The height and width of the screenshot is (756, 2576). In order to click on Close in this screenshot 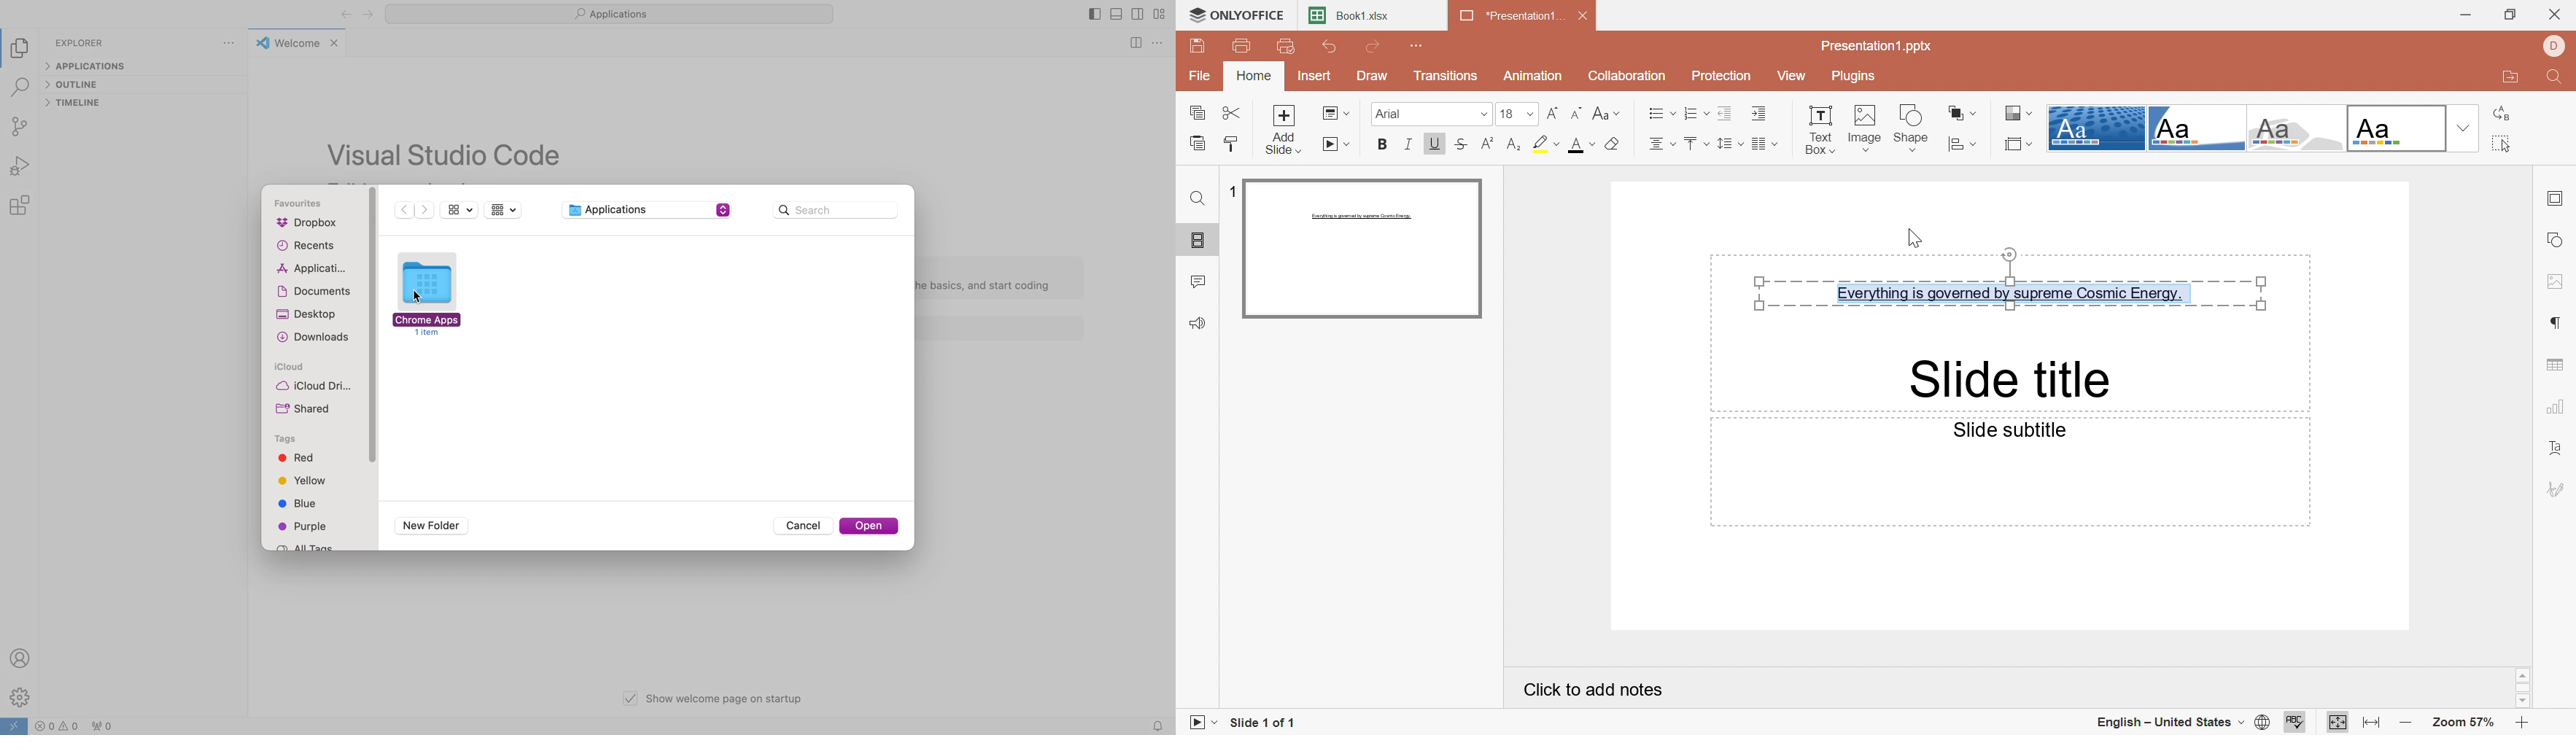, I will do `click(2557, 14)`.